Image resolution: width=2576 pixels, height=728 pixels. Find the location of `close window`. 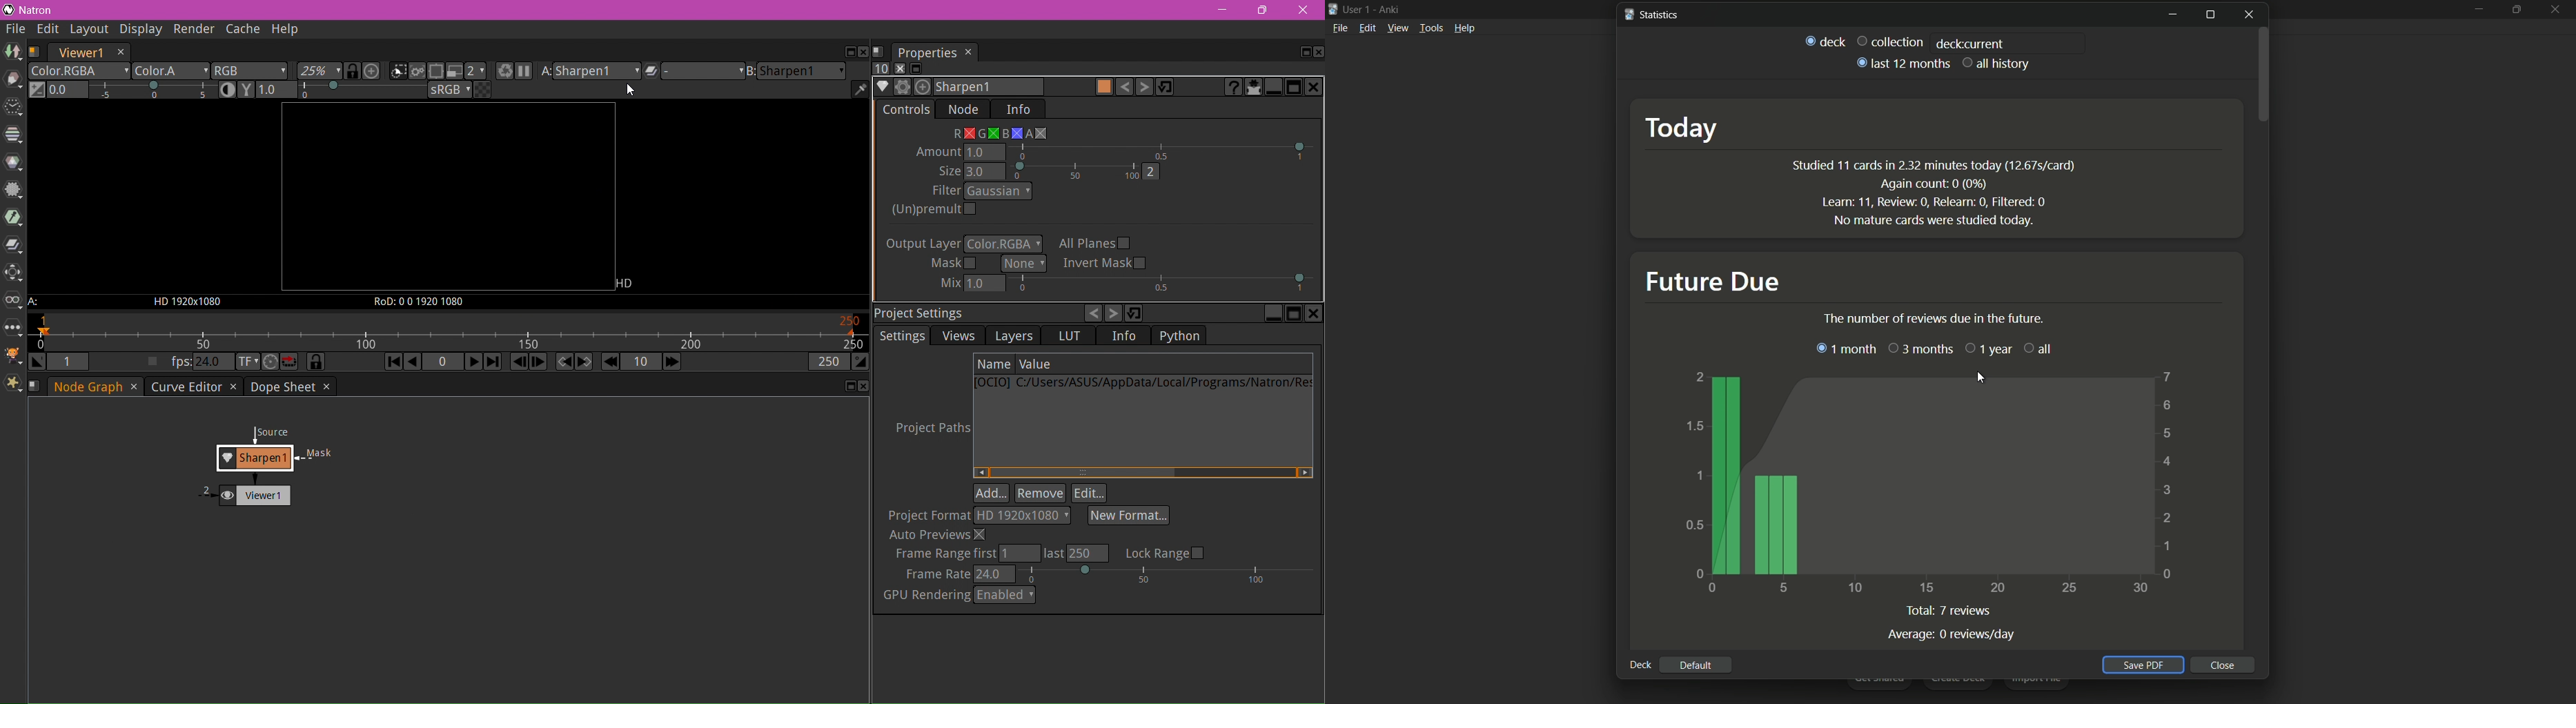

close window is located at coordinates (2251, 14).